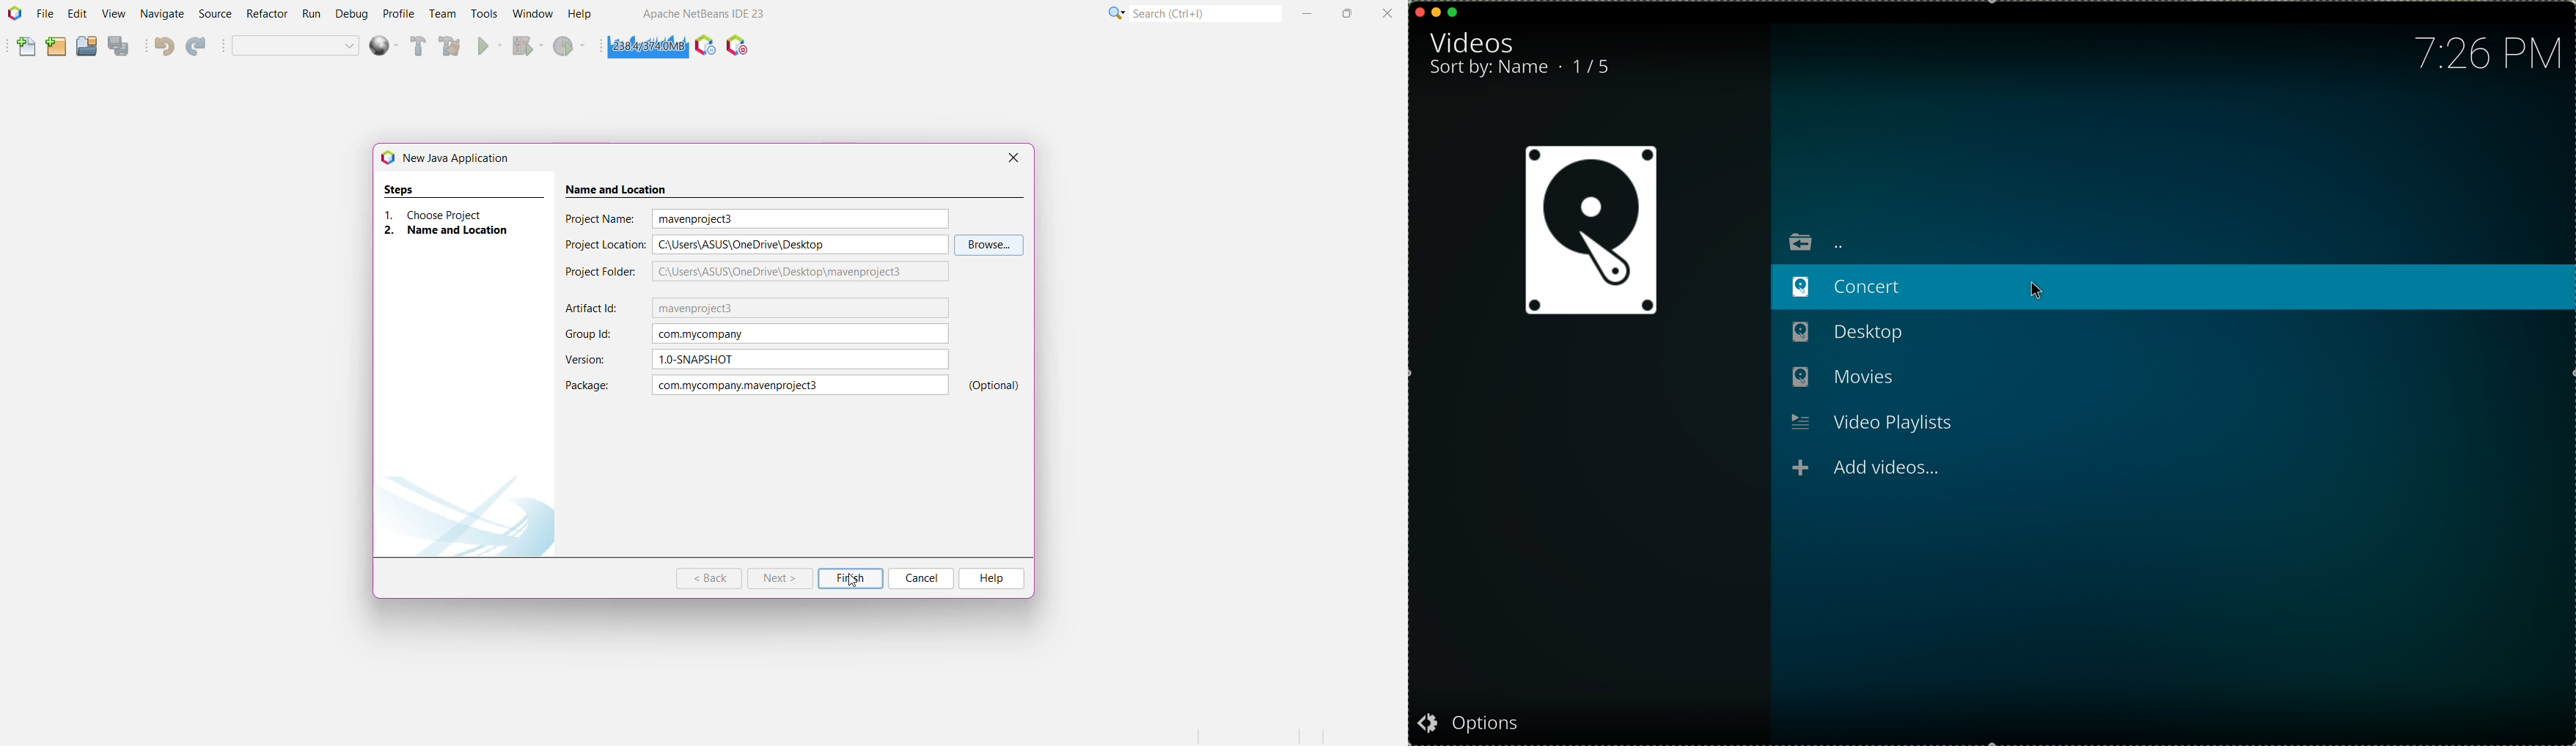  What do you see at coordinates (1562, 69) in the screenshot?
I see `.` at bounding box center [1562, 69].